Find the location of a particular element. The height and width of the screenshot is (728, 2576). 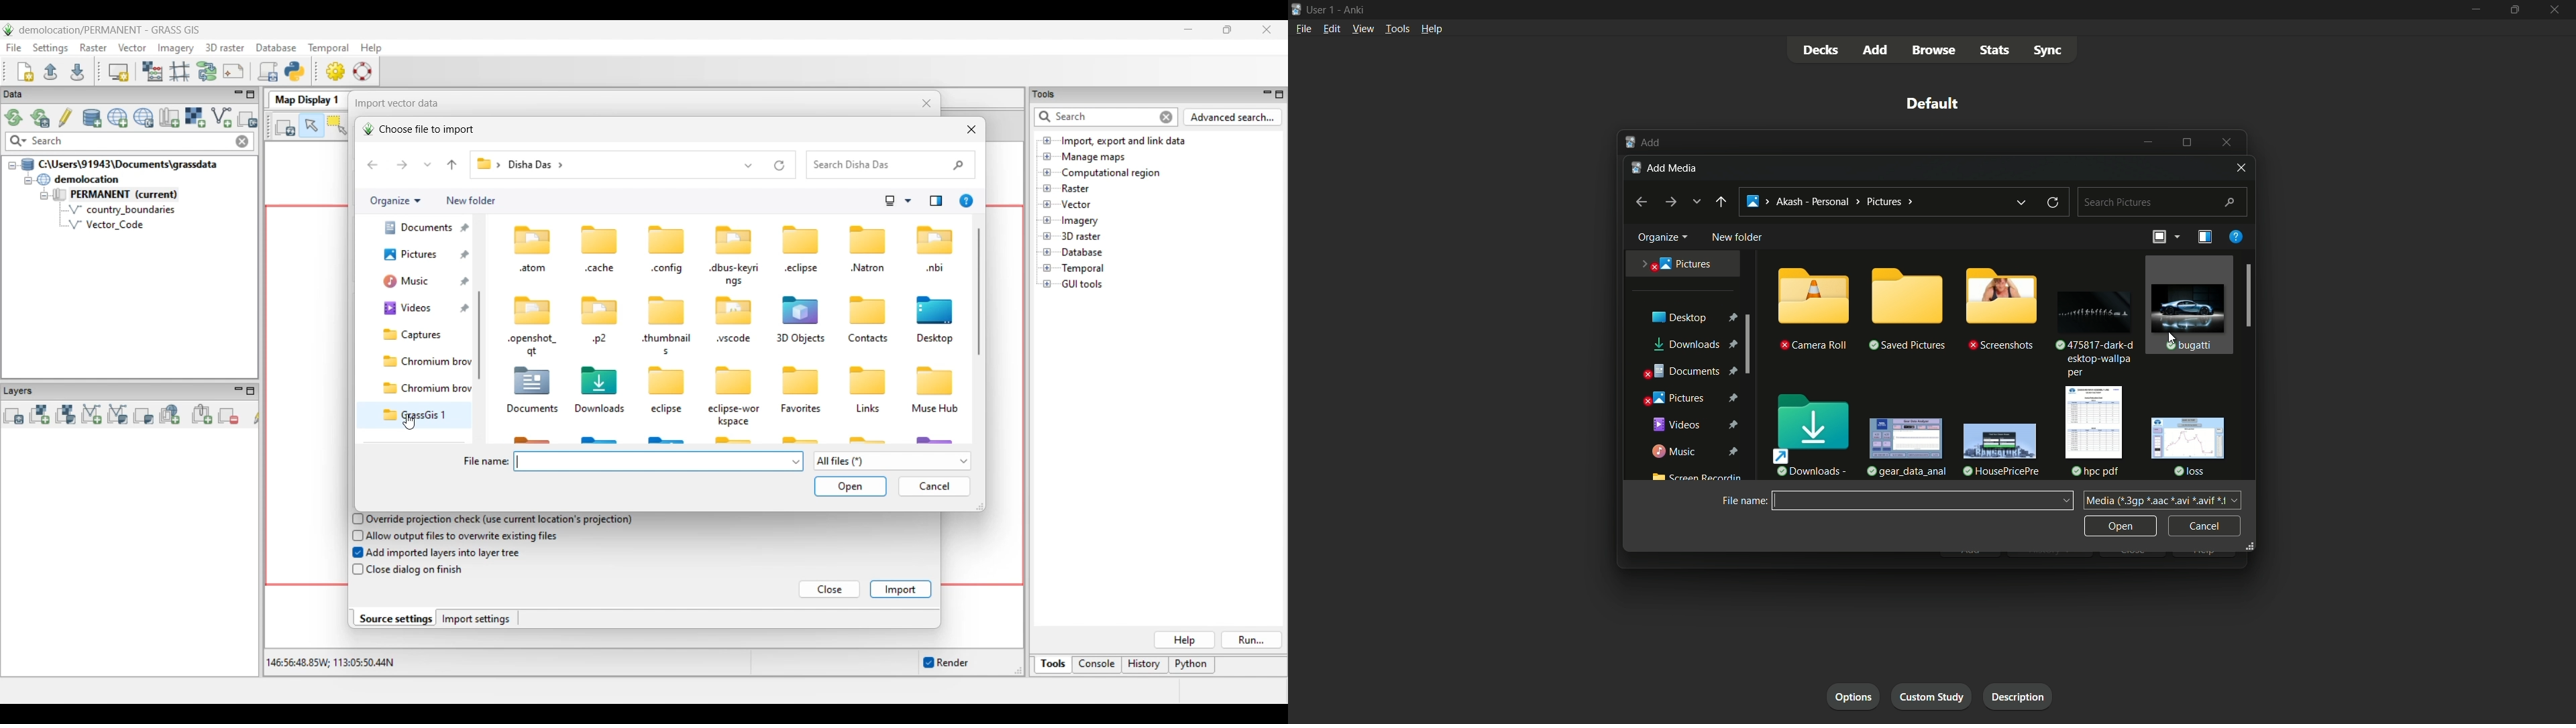

decks is located at coordinates (1821, 51).